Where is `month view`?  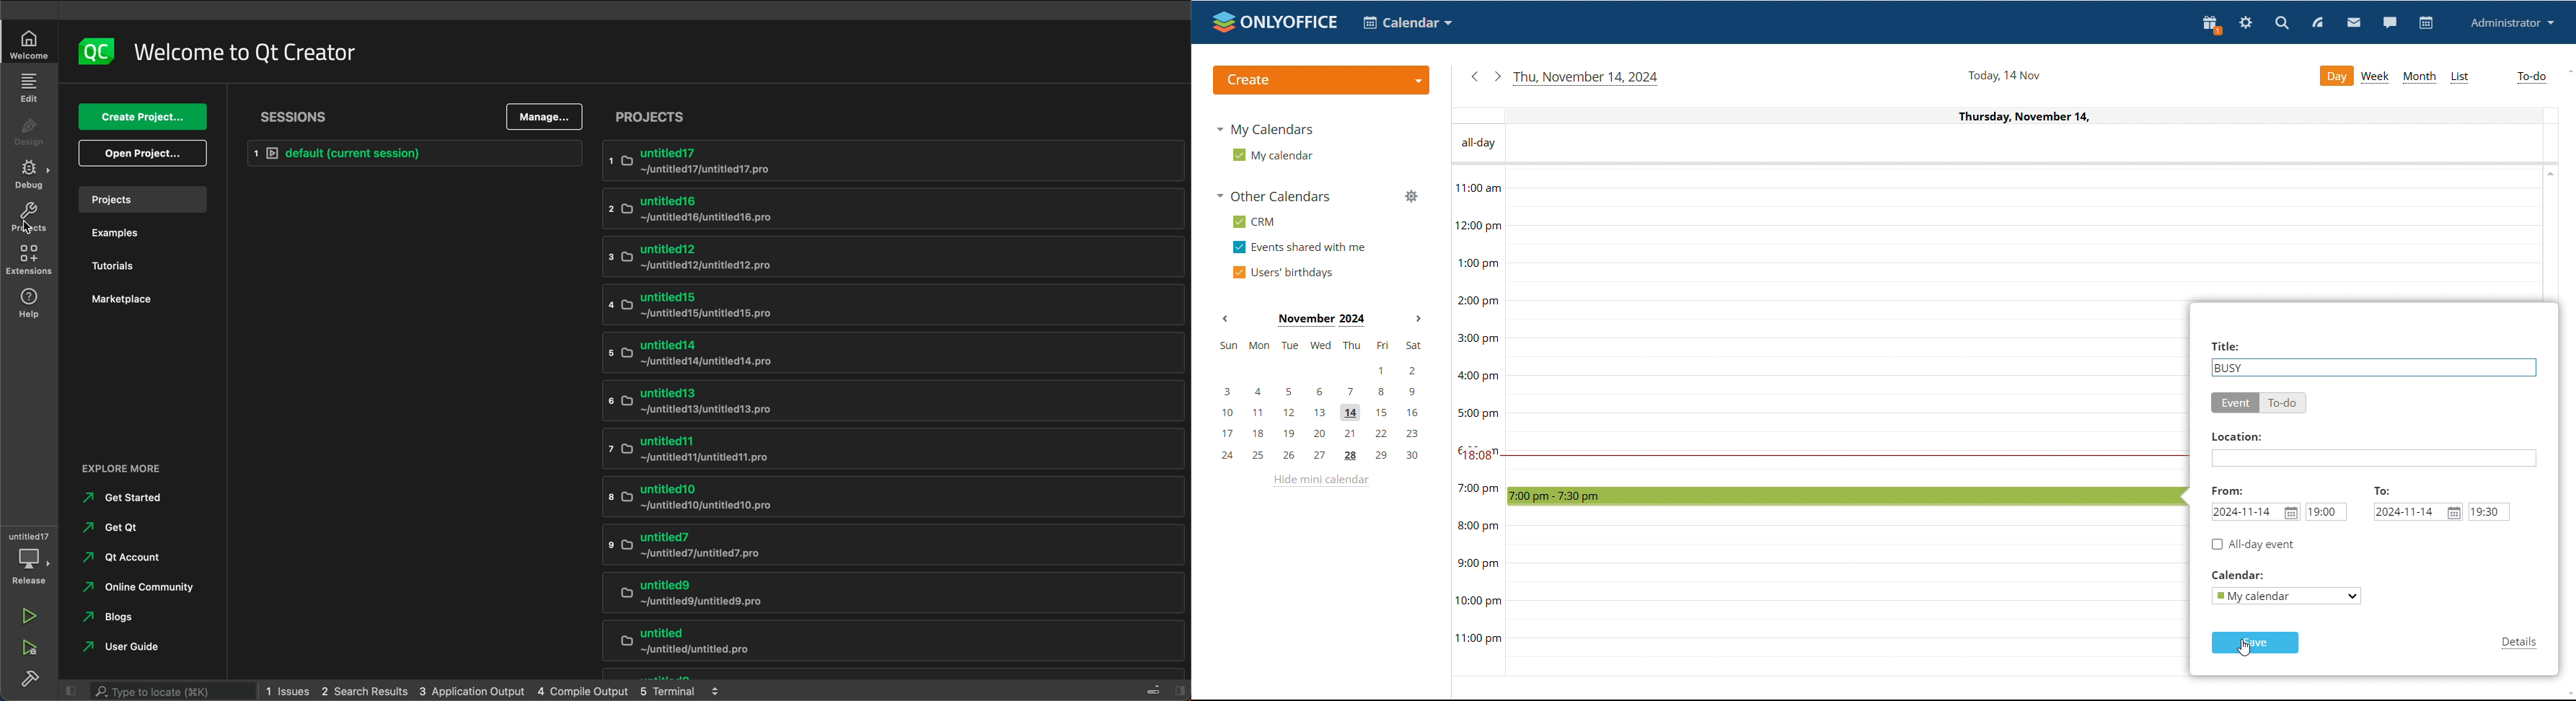
month view is located at coordinates (2419, 78).